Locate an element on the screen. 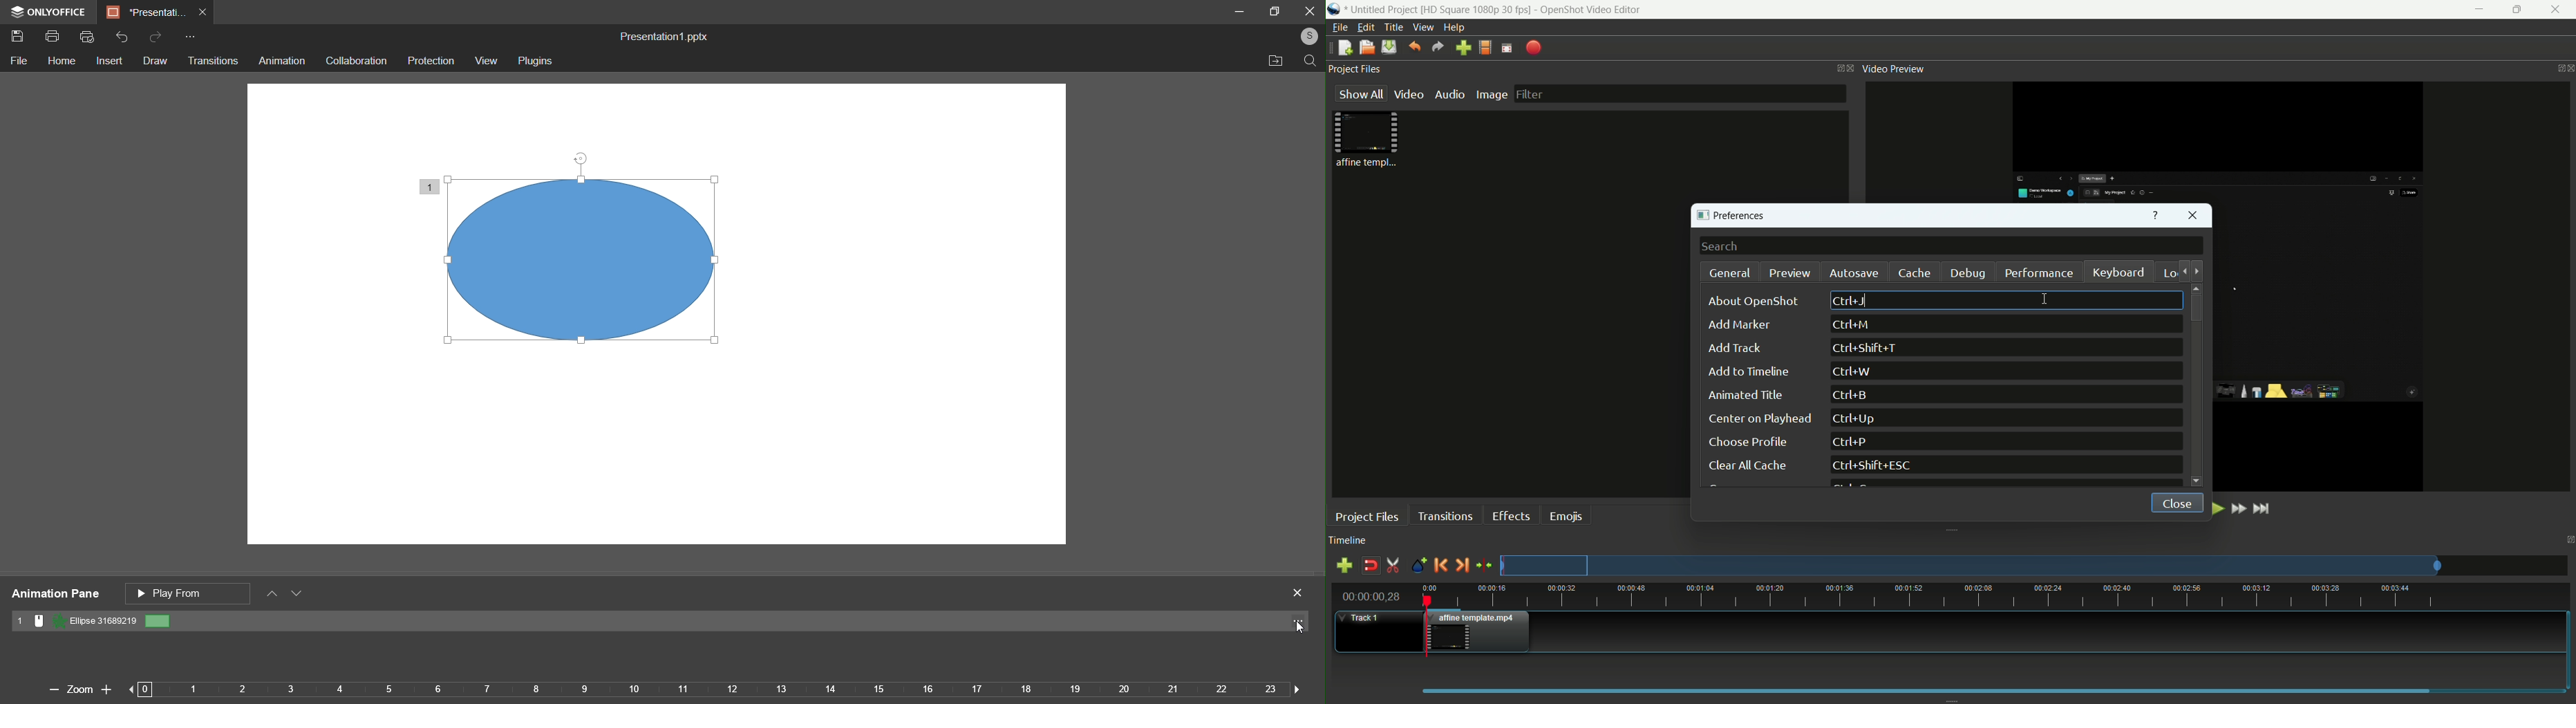  Customize Quick Access is located at coordinates (190, 38).